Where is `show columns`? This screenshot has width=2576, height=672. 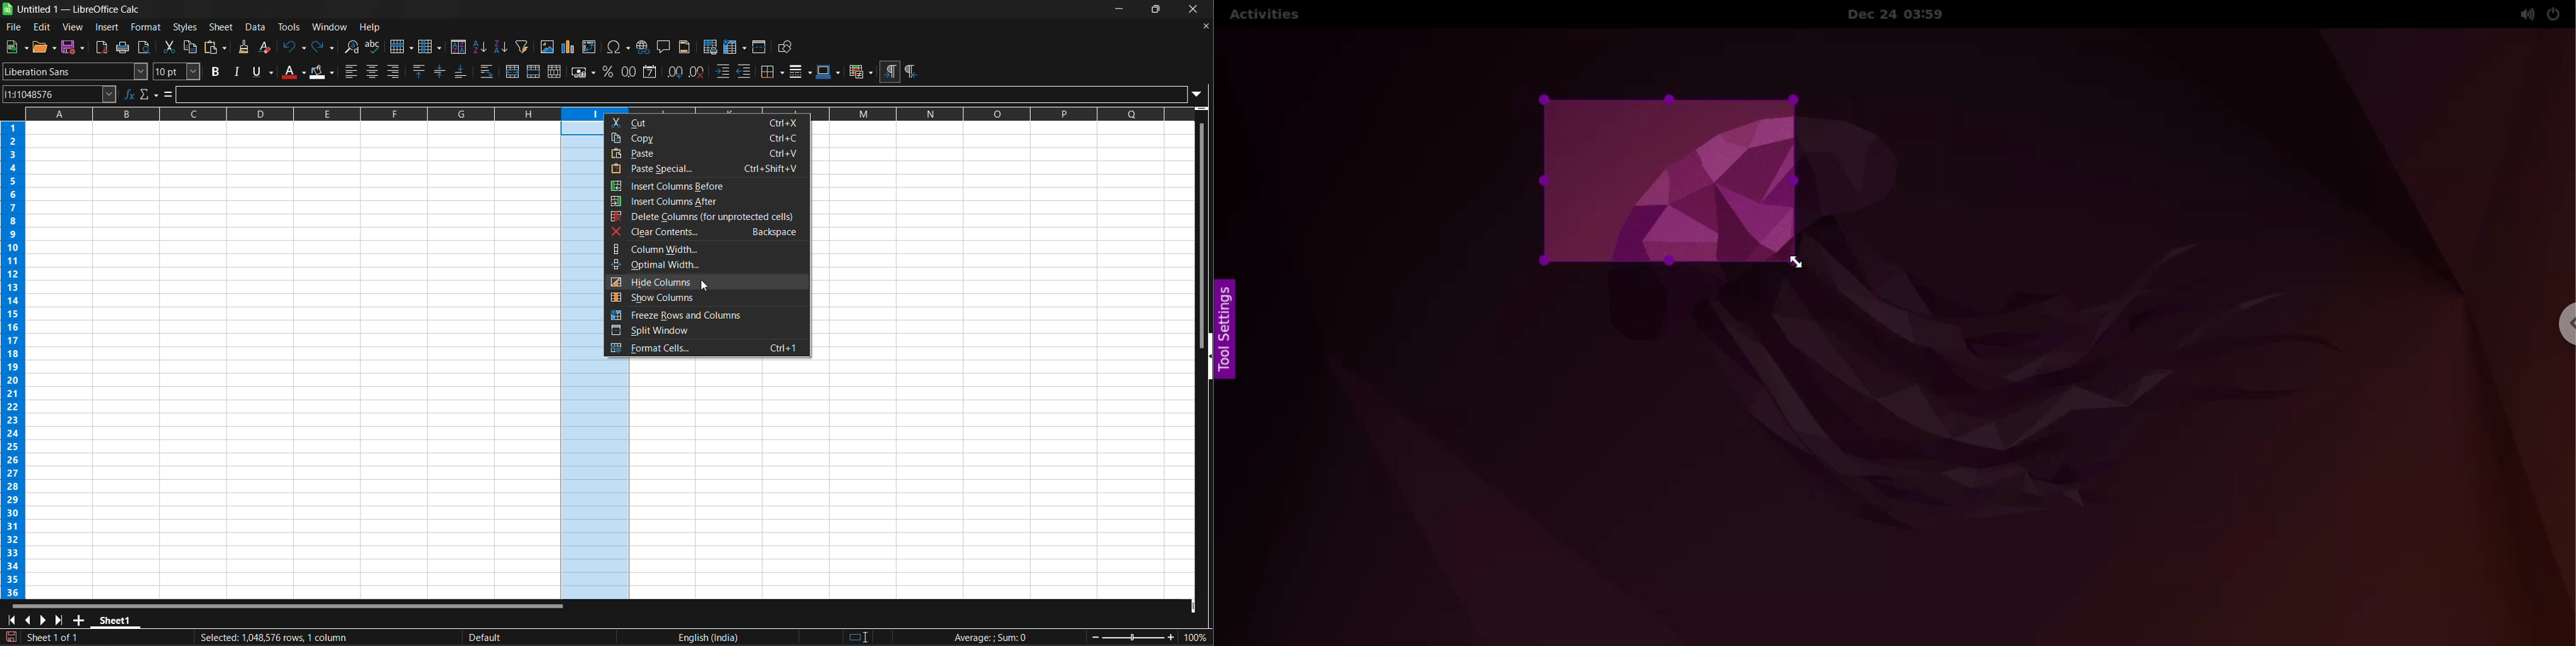
show columns is located at coordinates (707, 297).